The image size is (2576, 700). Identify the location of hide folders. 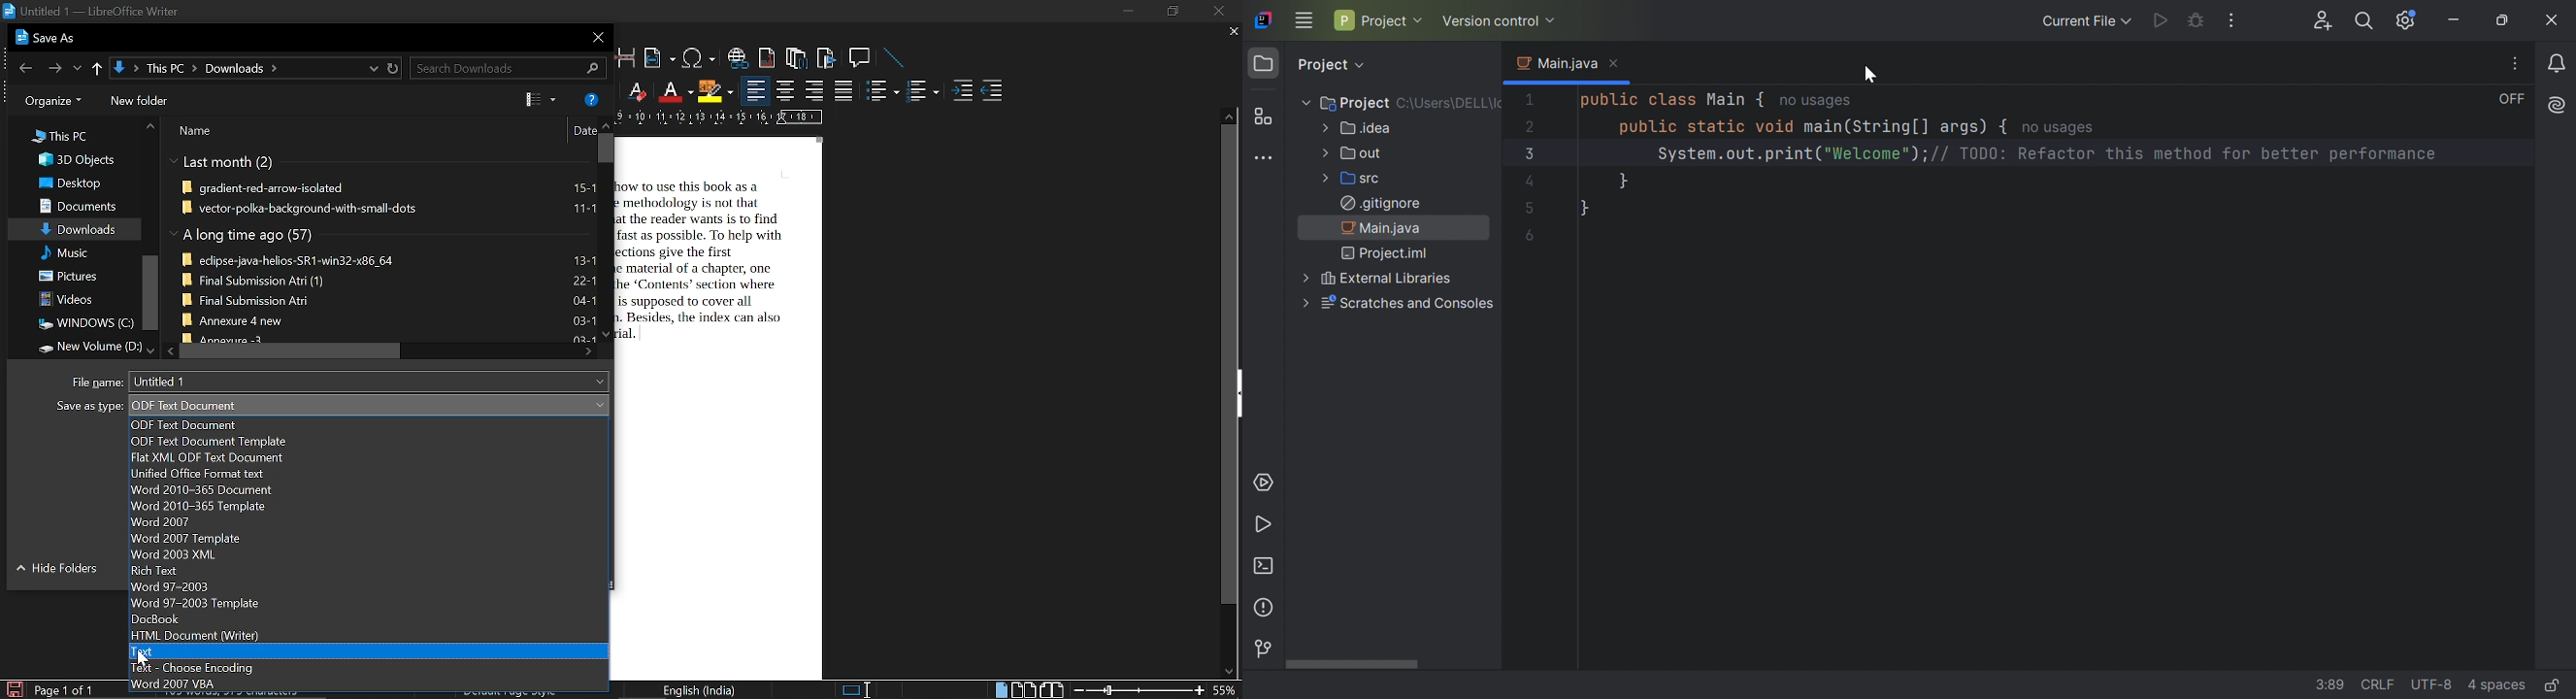
(60, 572).